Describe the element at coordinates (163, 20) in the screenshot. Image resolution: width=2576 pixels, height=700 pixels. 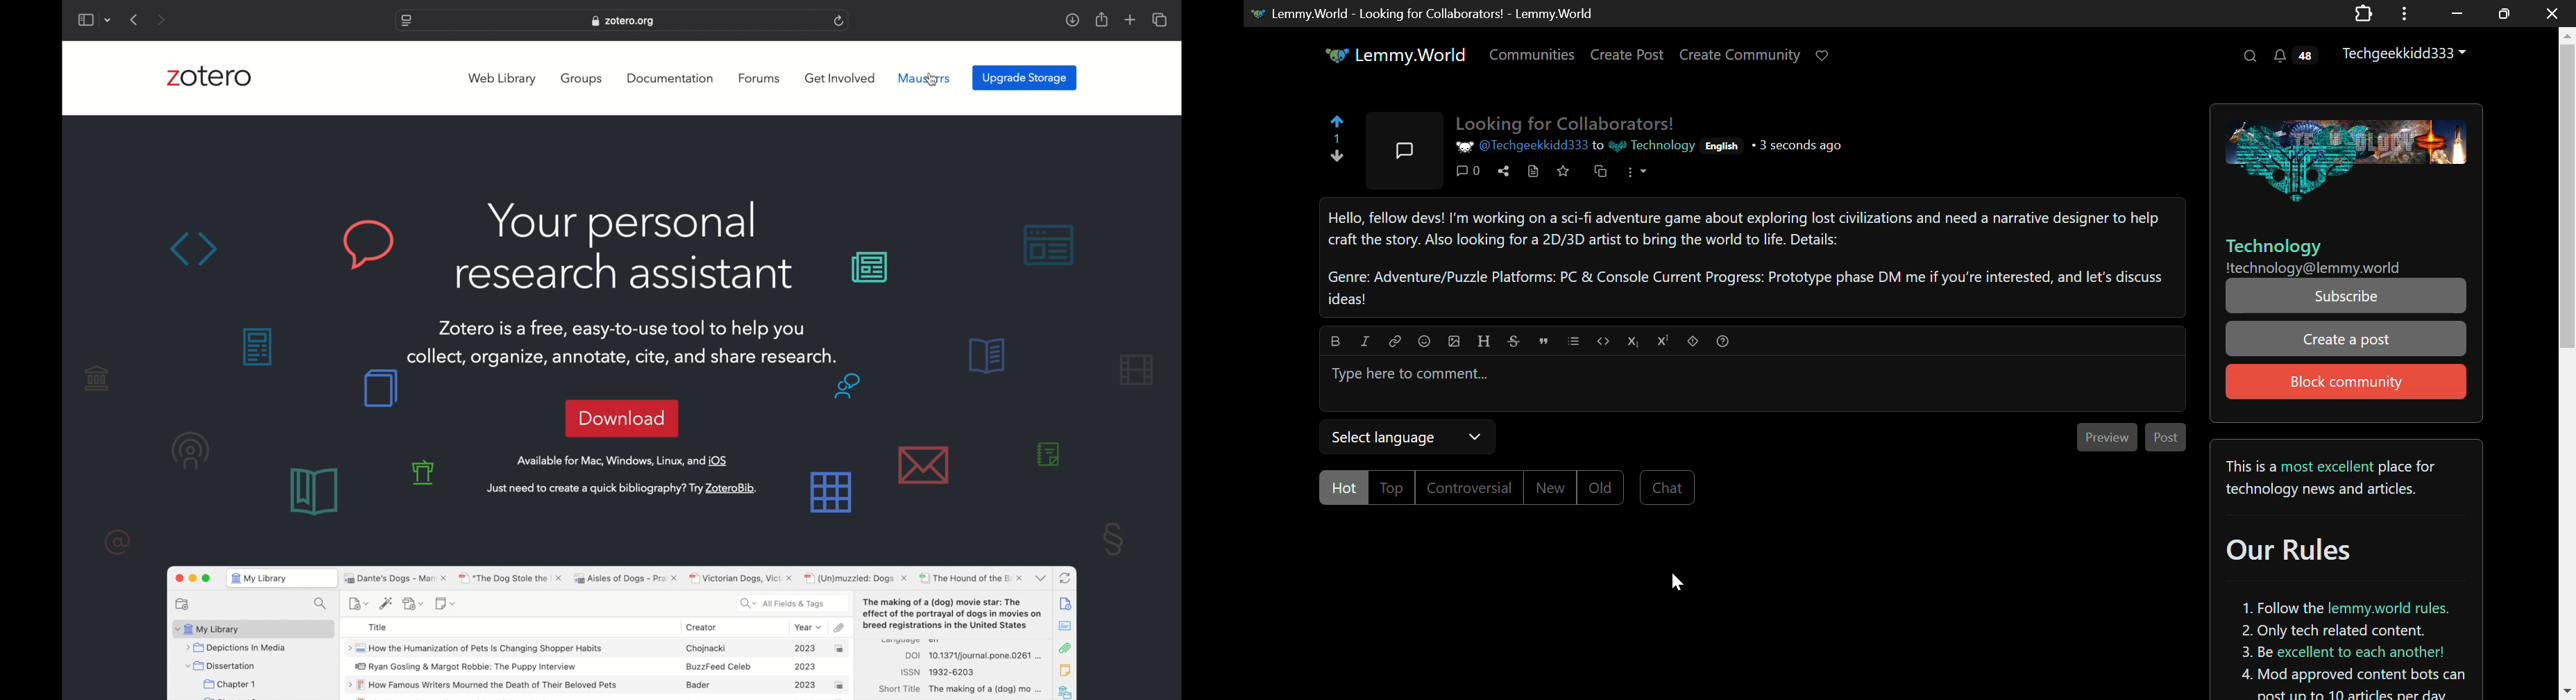
I see `next` at that location.